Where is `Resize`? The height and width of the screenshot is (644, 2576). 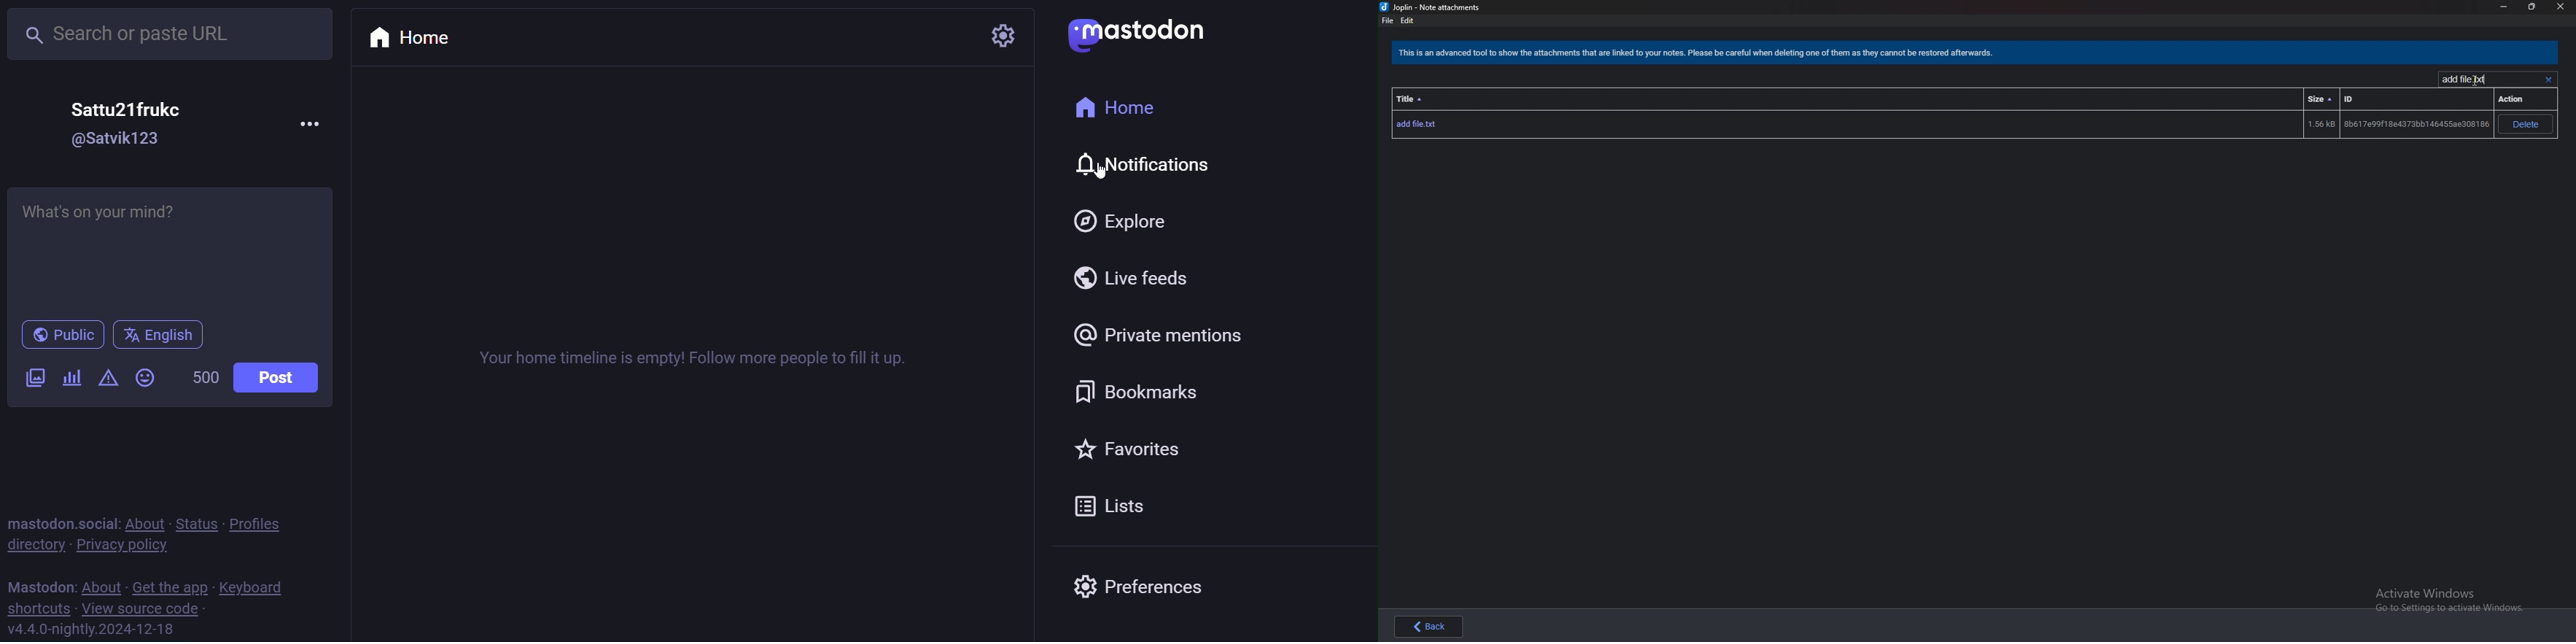
Resize is located at coordinates (2531, 6).